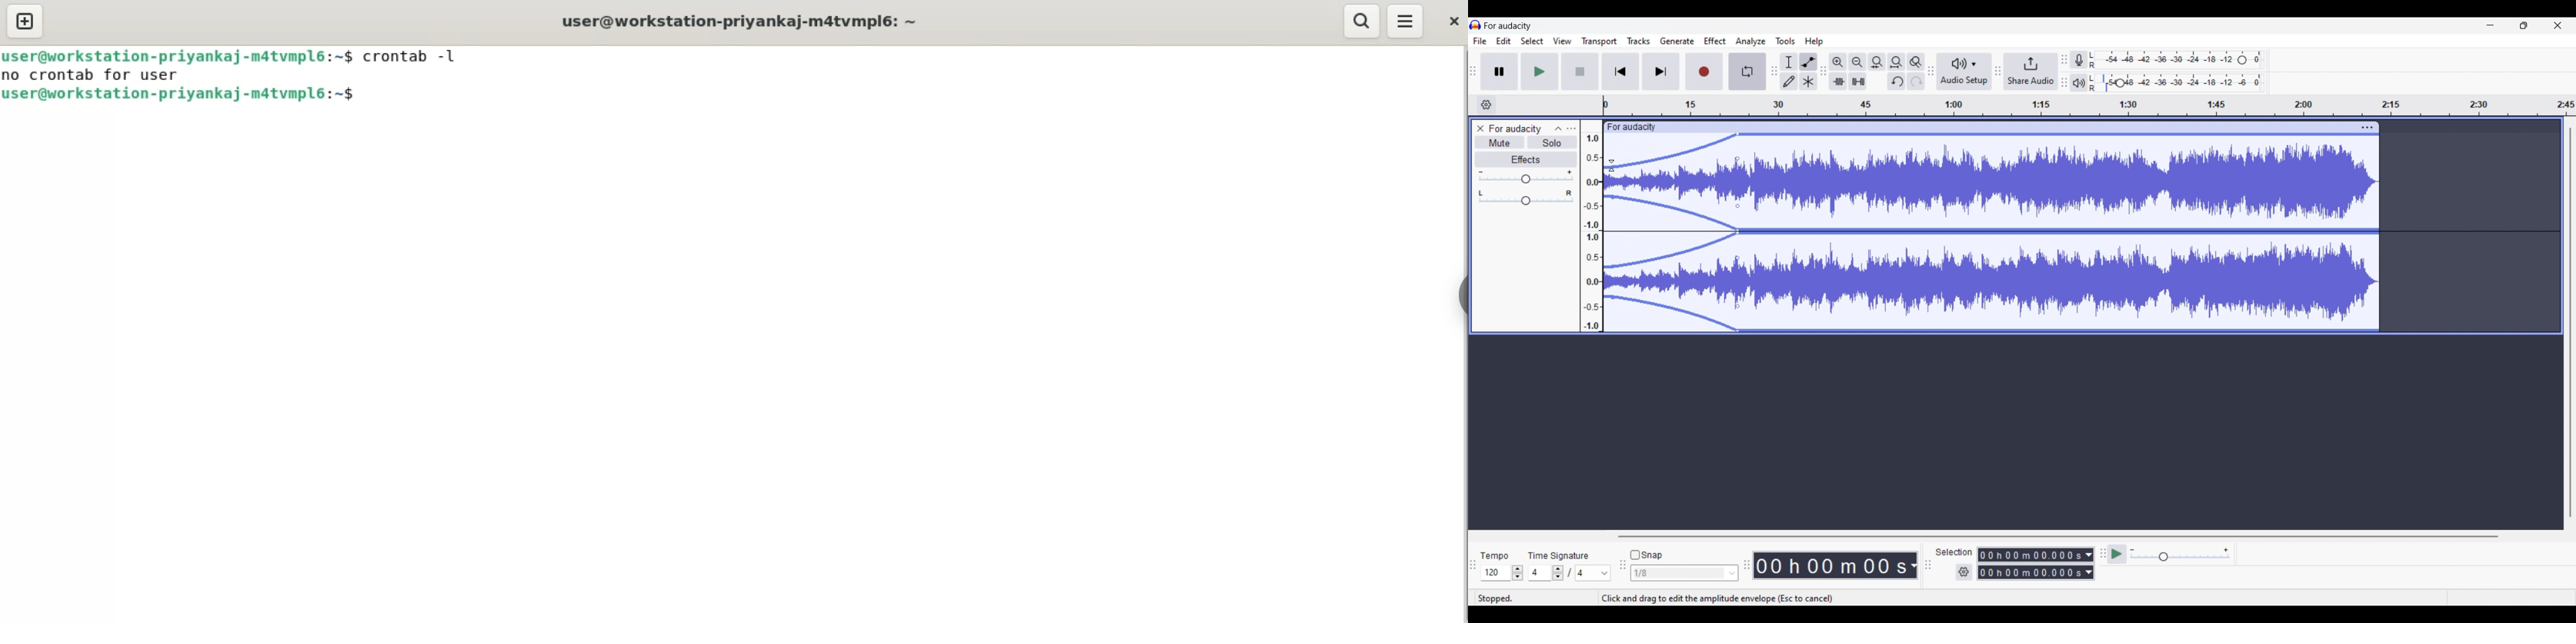  What do you see at coordinates (1916, 81) in the screenshot?
I see `Redo` at bounding box center [1916, 81].